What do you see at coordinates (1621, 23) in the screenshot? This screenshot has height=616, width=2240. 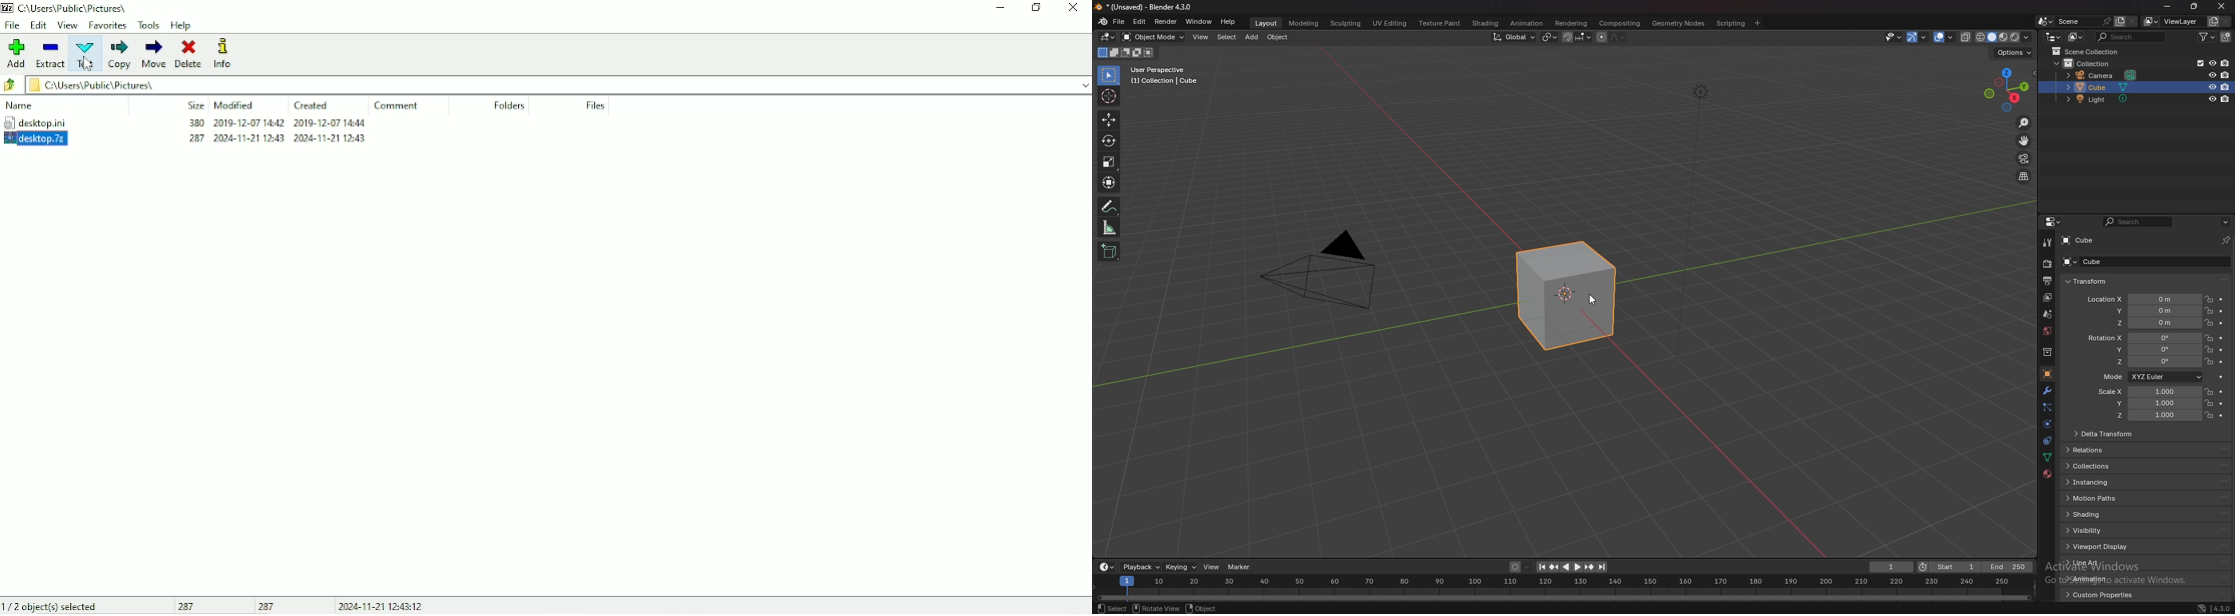 I see `compositing` at bounding box center [1621, 23].